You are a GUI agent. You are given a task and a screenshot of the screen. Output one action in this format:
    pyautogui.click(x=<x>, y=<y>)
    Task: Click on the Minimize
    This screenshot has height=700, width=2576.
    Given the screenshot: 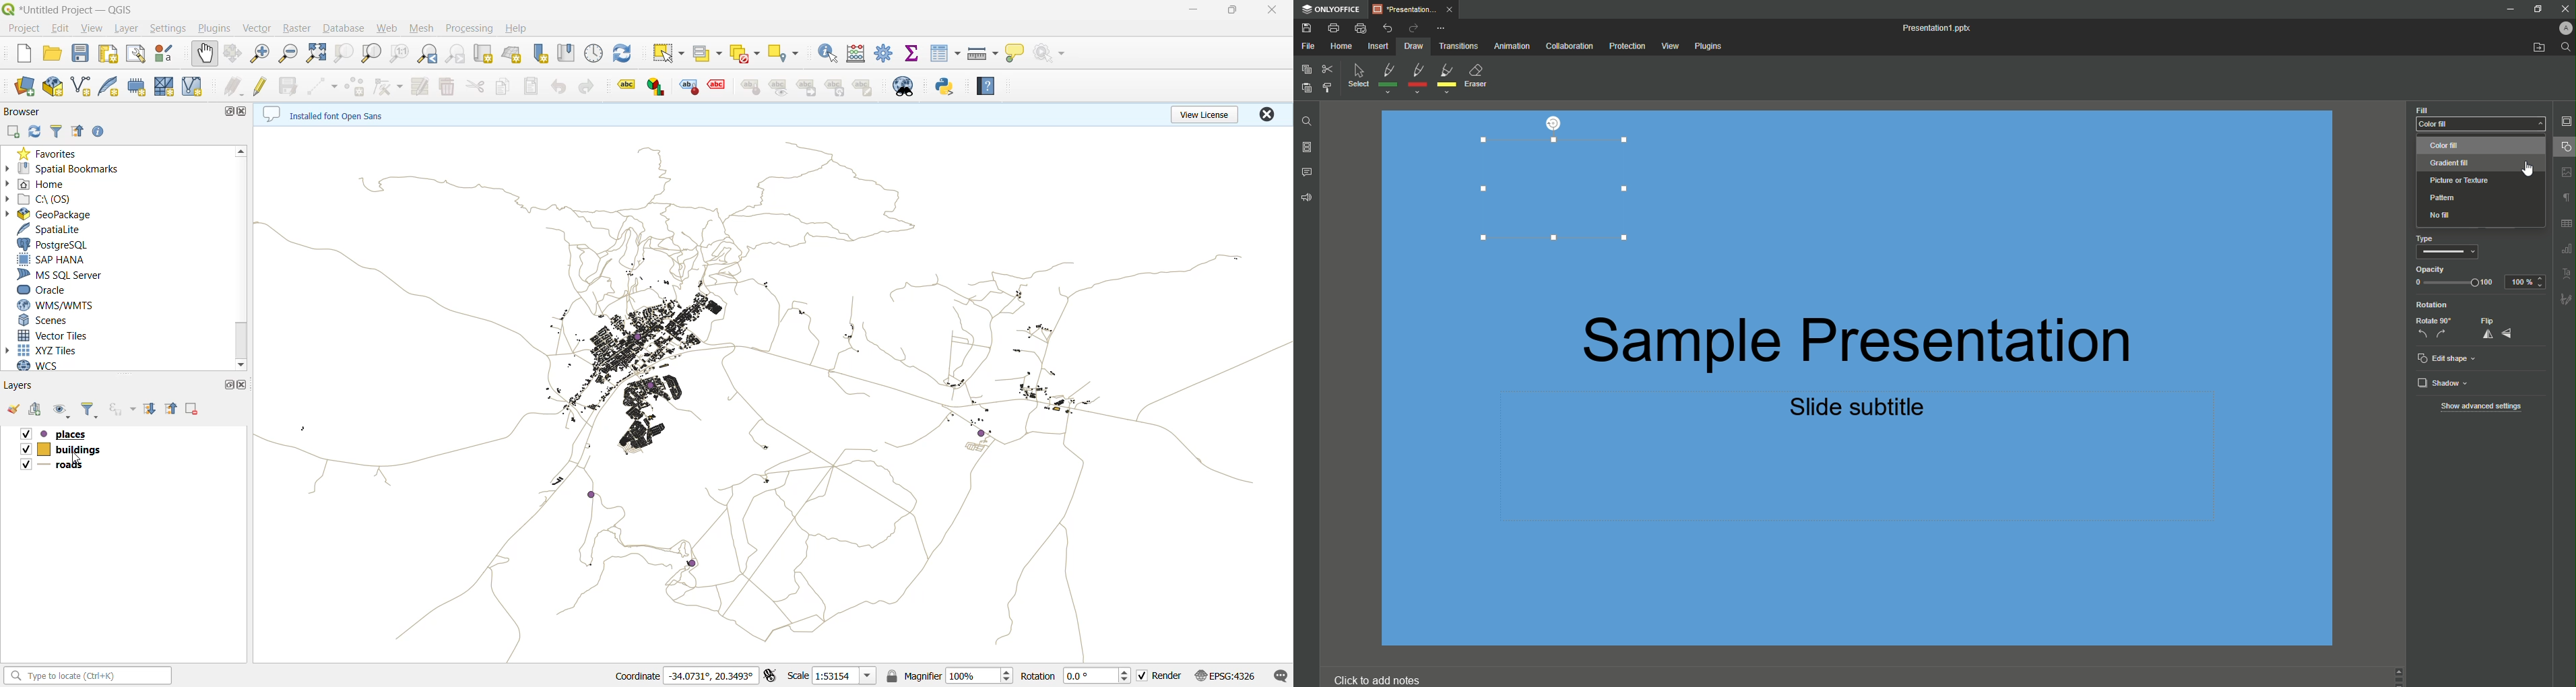 What is the action you would take?
    pyautogui.click(x=2510, y=9)
    